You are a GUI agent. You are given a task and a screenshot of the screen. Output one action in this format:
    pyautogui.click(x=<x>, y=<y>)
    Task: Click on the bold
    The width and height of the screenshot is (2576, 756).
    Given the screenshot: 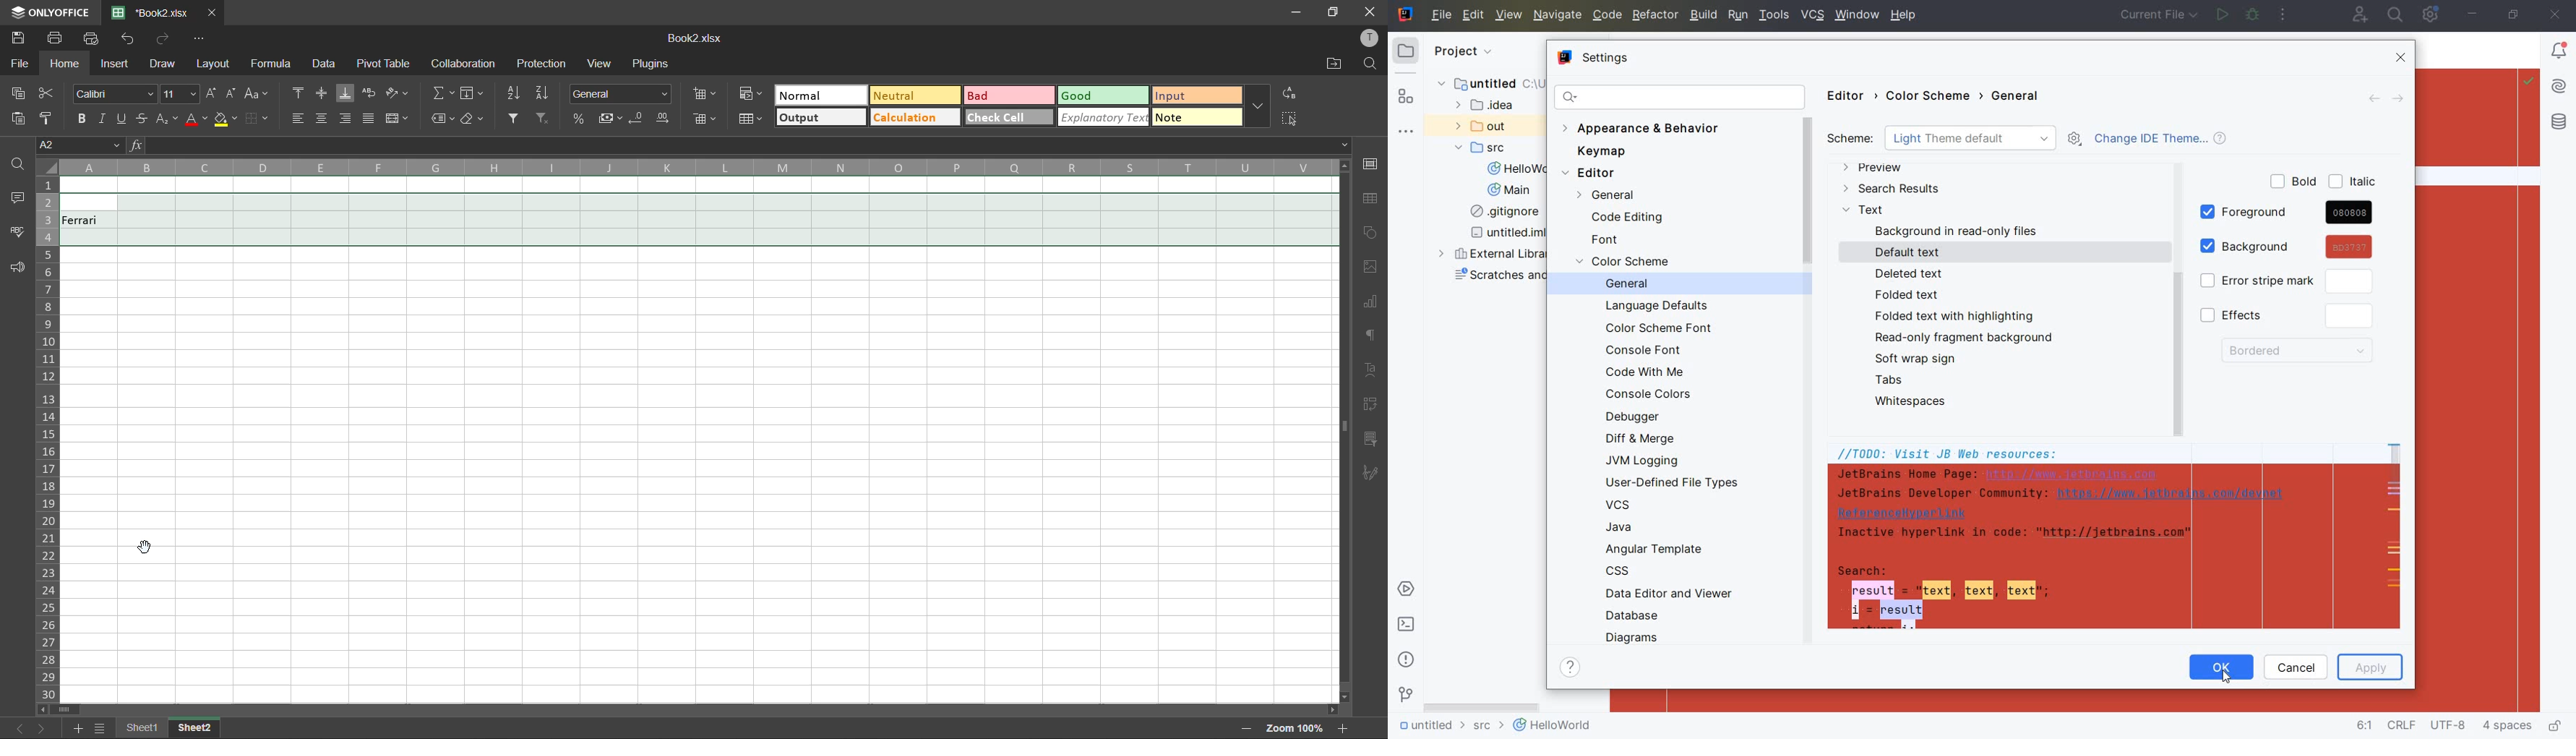 What is the action you would take?
    pyautogui.click(x=82, y=117)
    